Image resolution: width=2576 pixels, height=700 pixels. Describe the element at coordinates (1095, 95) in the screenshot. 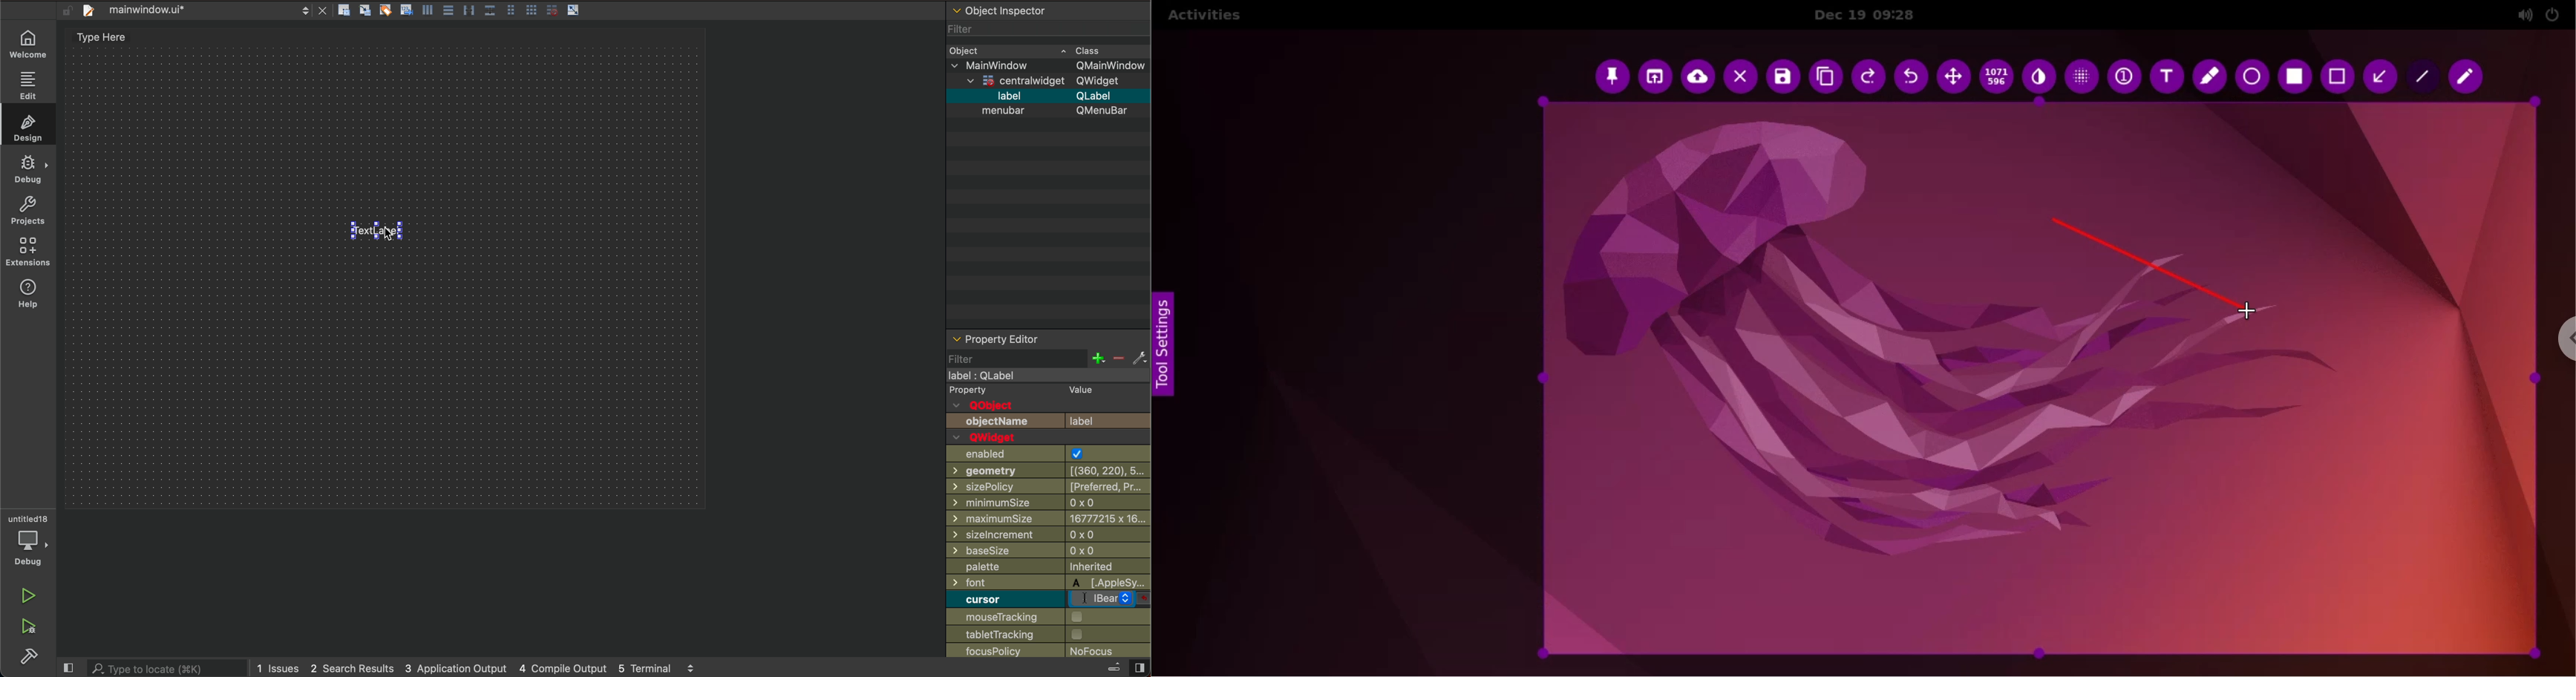

I see `Qlable` at that location.